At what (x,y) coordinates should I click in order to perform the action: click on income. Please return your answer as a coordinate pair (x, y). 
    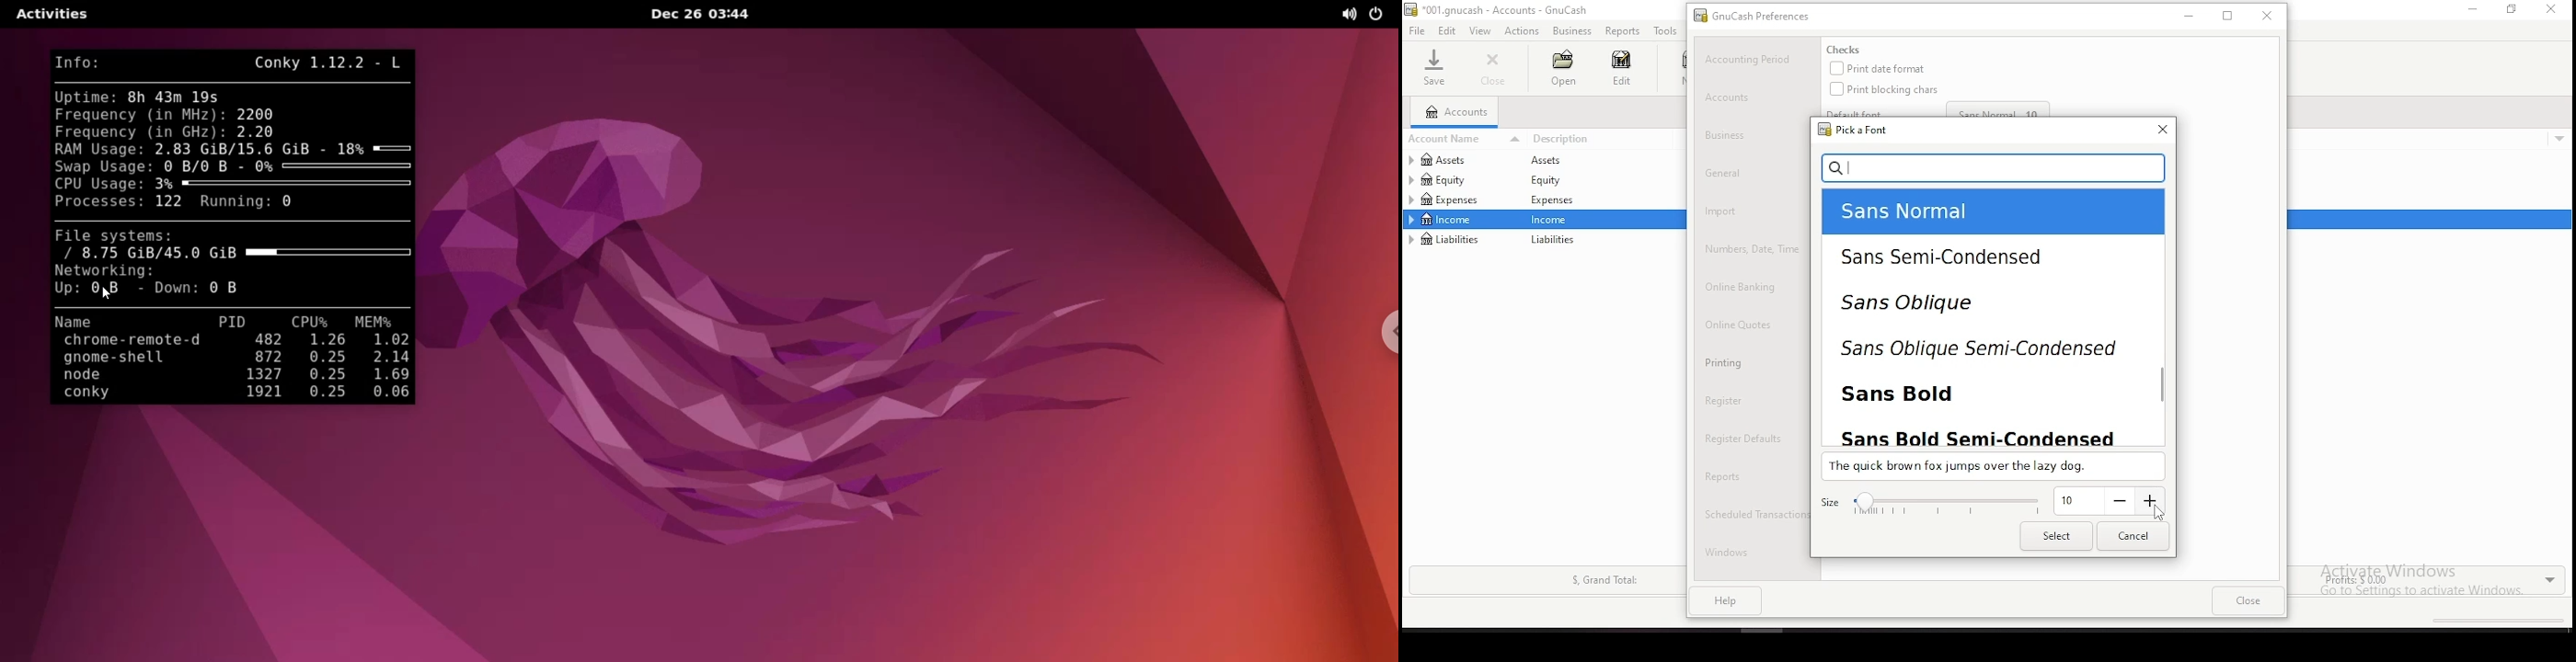
    Looking at the image, I should click on (1553, 220).